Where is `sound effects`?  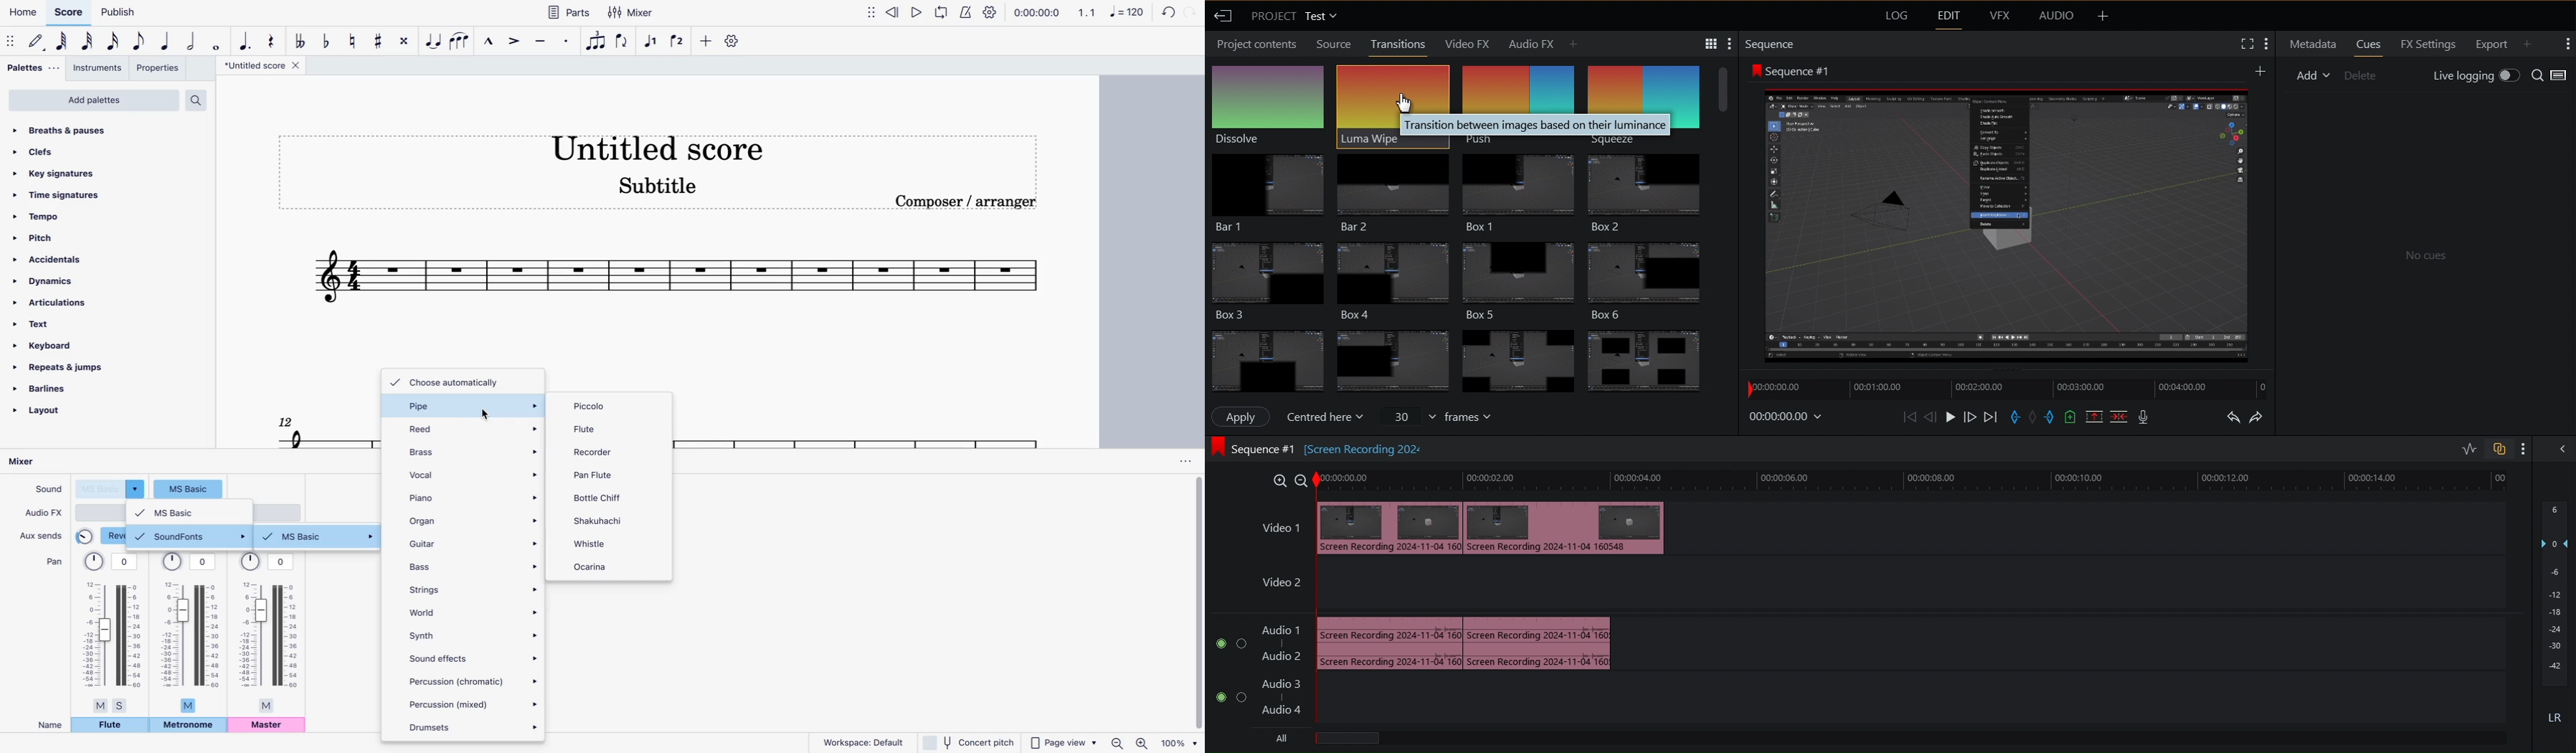
sound effects is located at coordinates (473, 656).